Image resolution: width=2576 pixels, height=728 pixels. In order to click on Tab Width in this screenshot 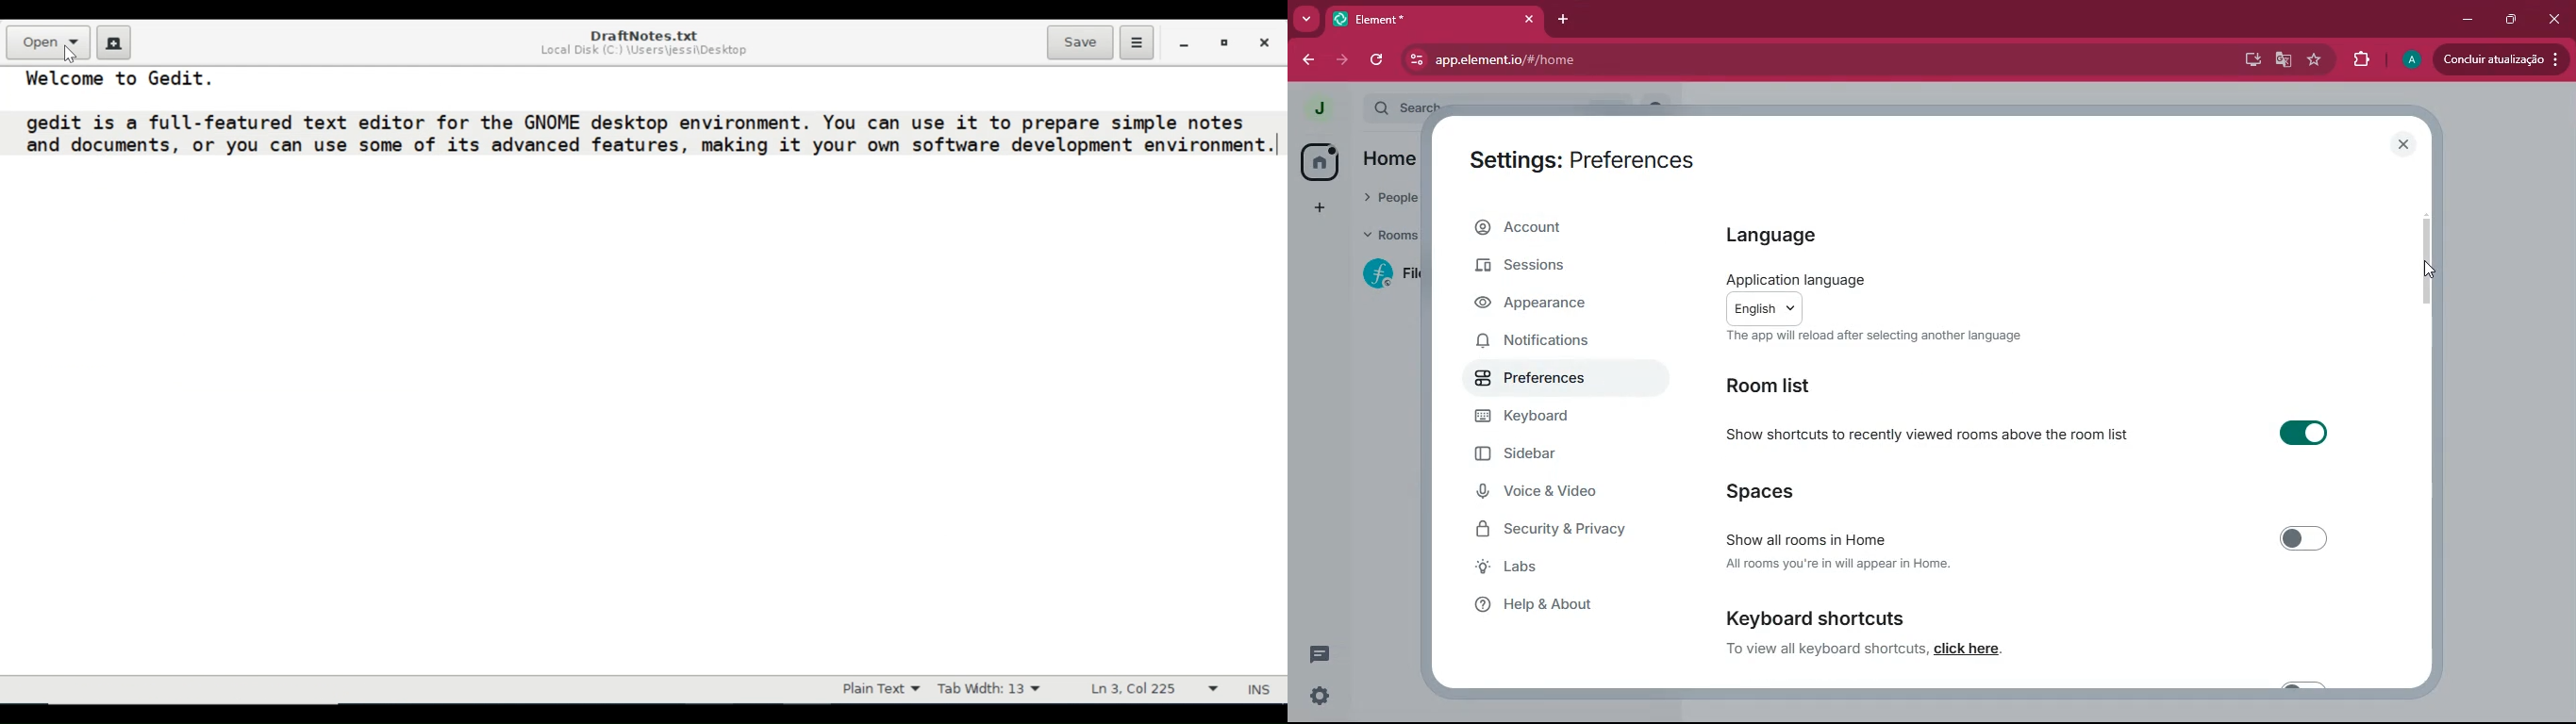, I will do `click(989, 689)`.